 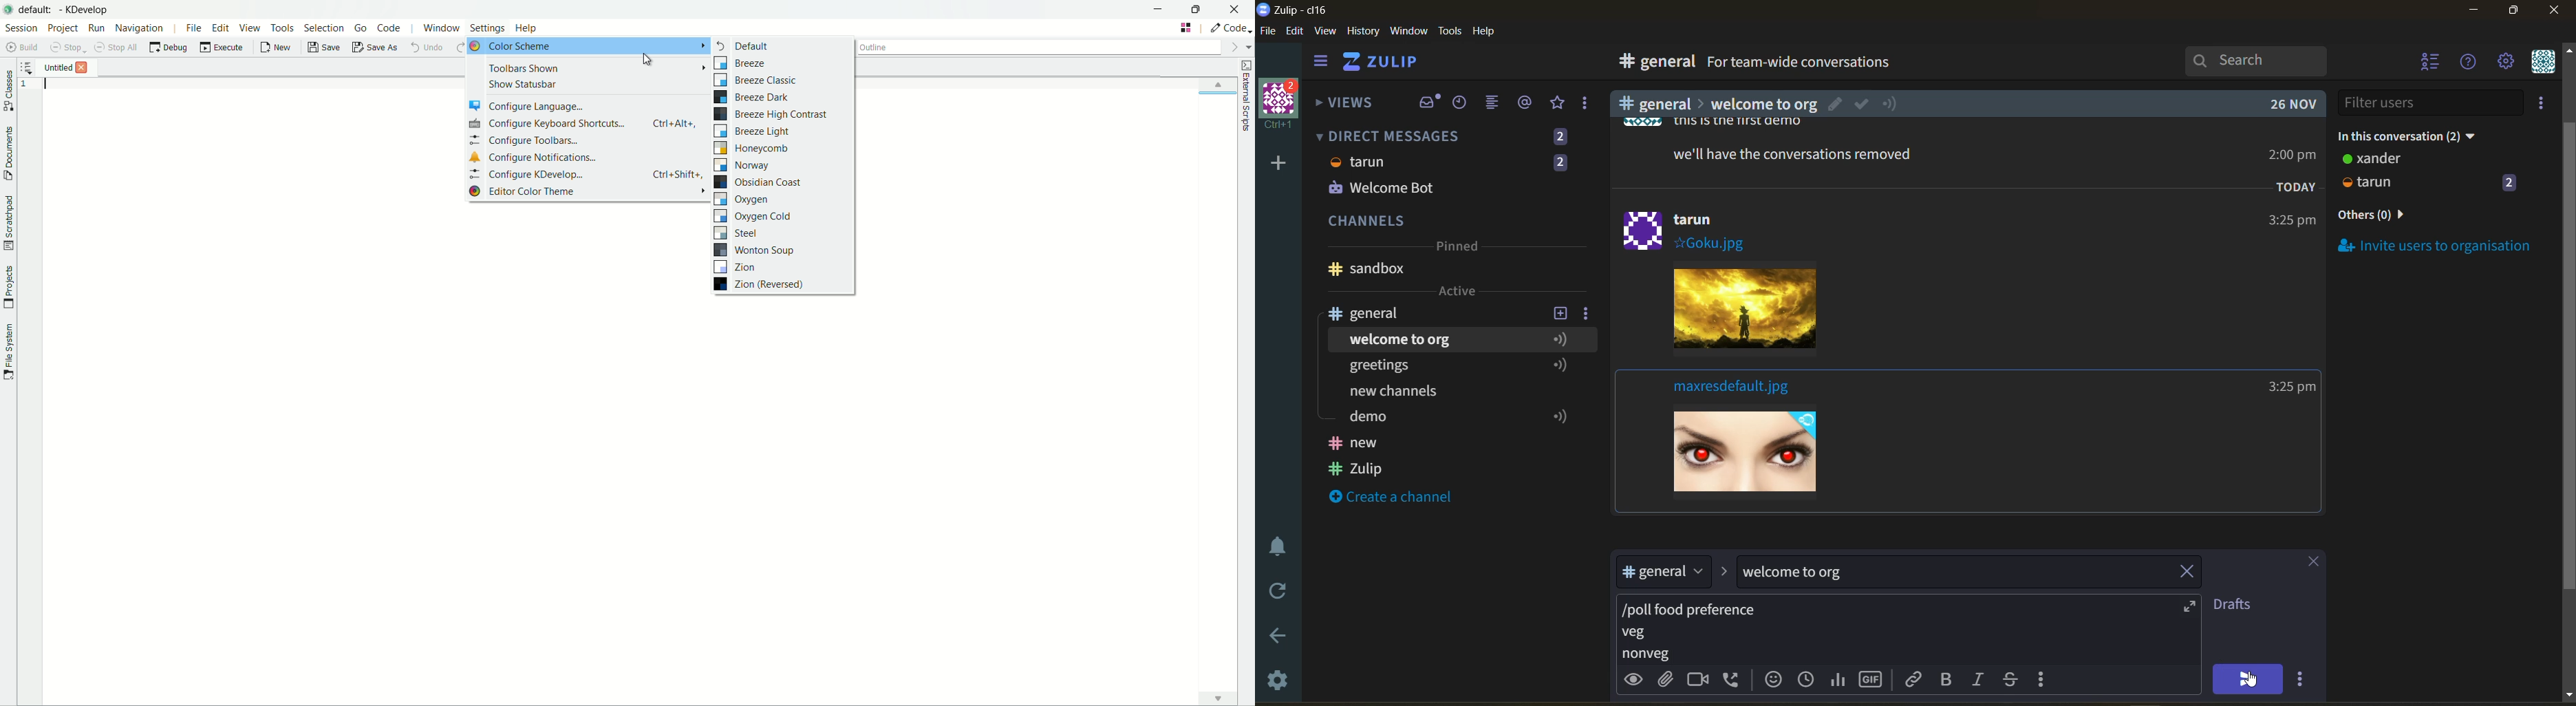 What do you see at coordinates (2511, 14) in the screenshot?
I see `maximize` at bounding box center [2511, 14].